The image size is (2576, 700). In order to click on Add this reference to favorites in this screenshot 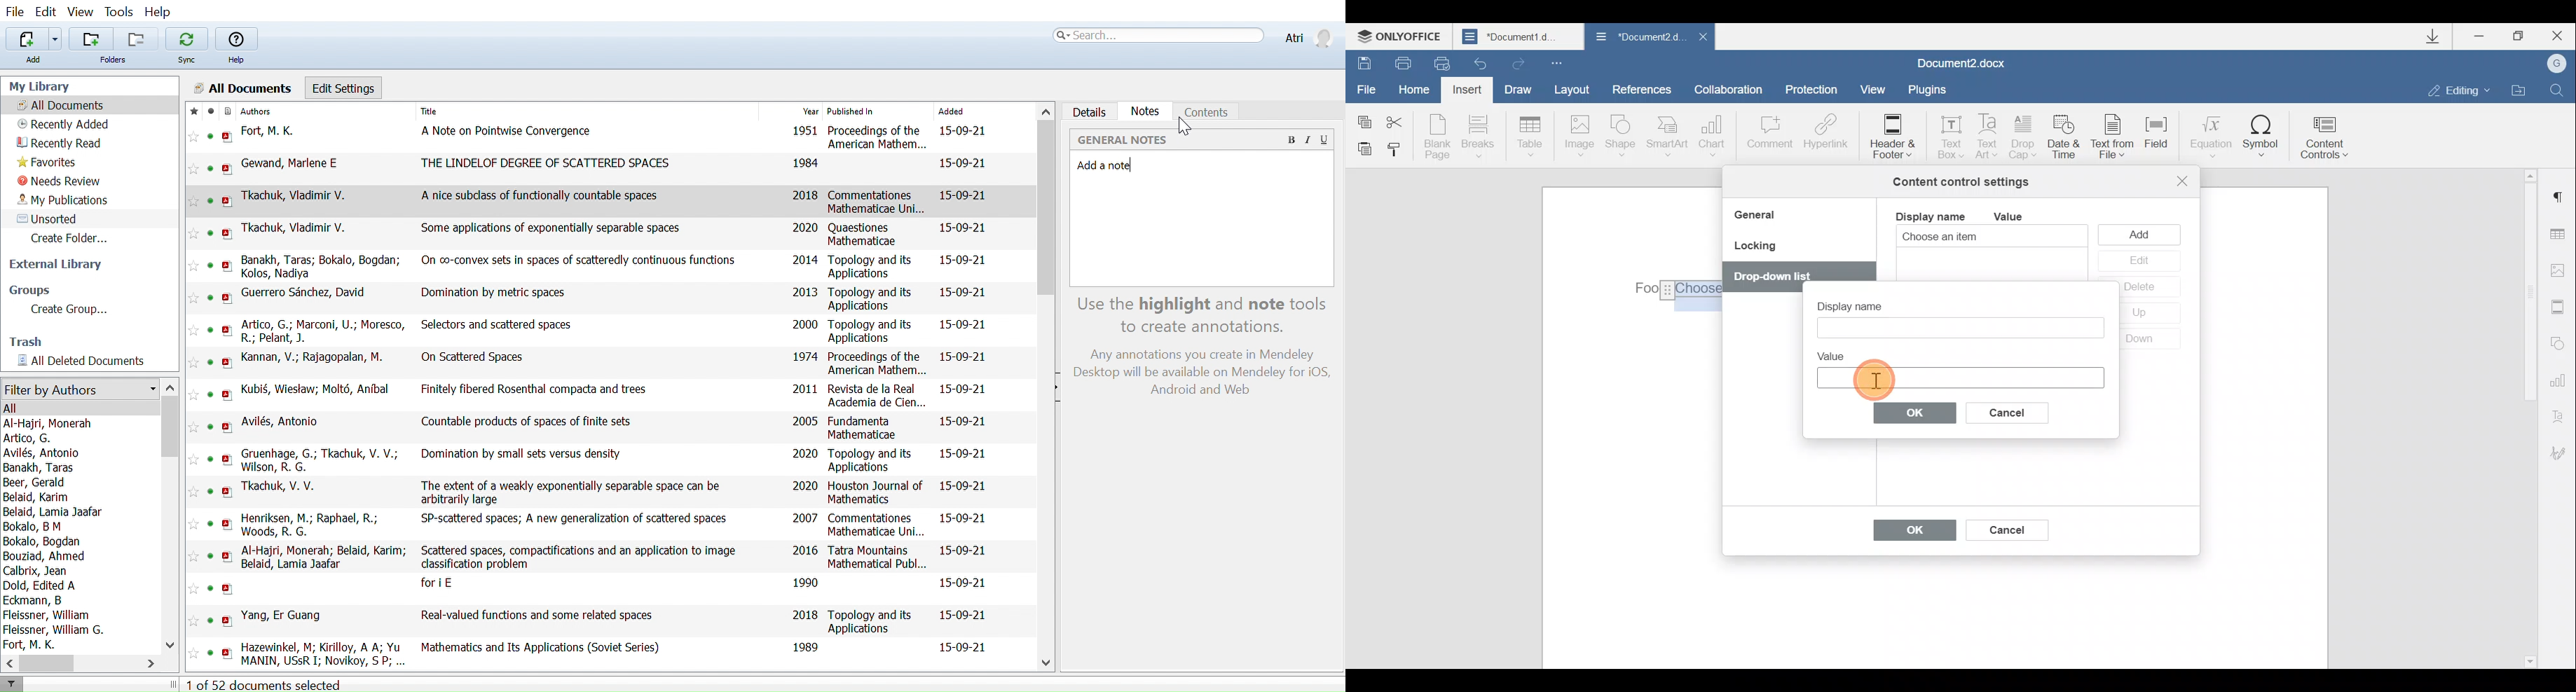, I will do `click(194, 461)`.